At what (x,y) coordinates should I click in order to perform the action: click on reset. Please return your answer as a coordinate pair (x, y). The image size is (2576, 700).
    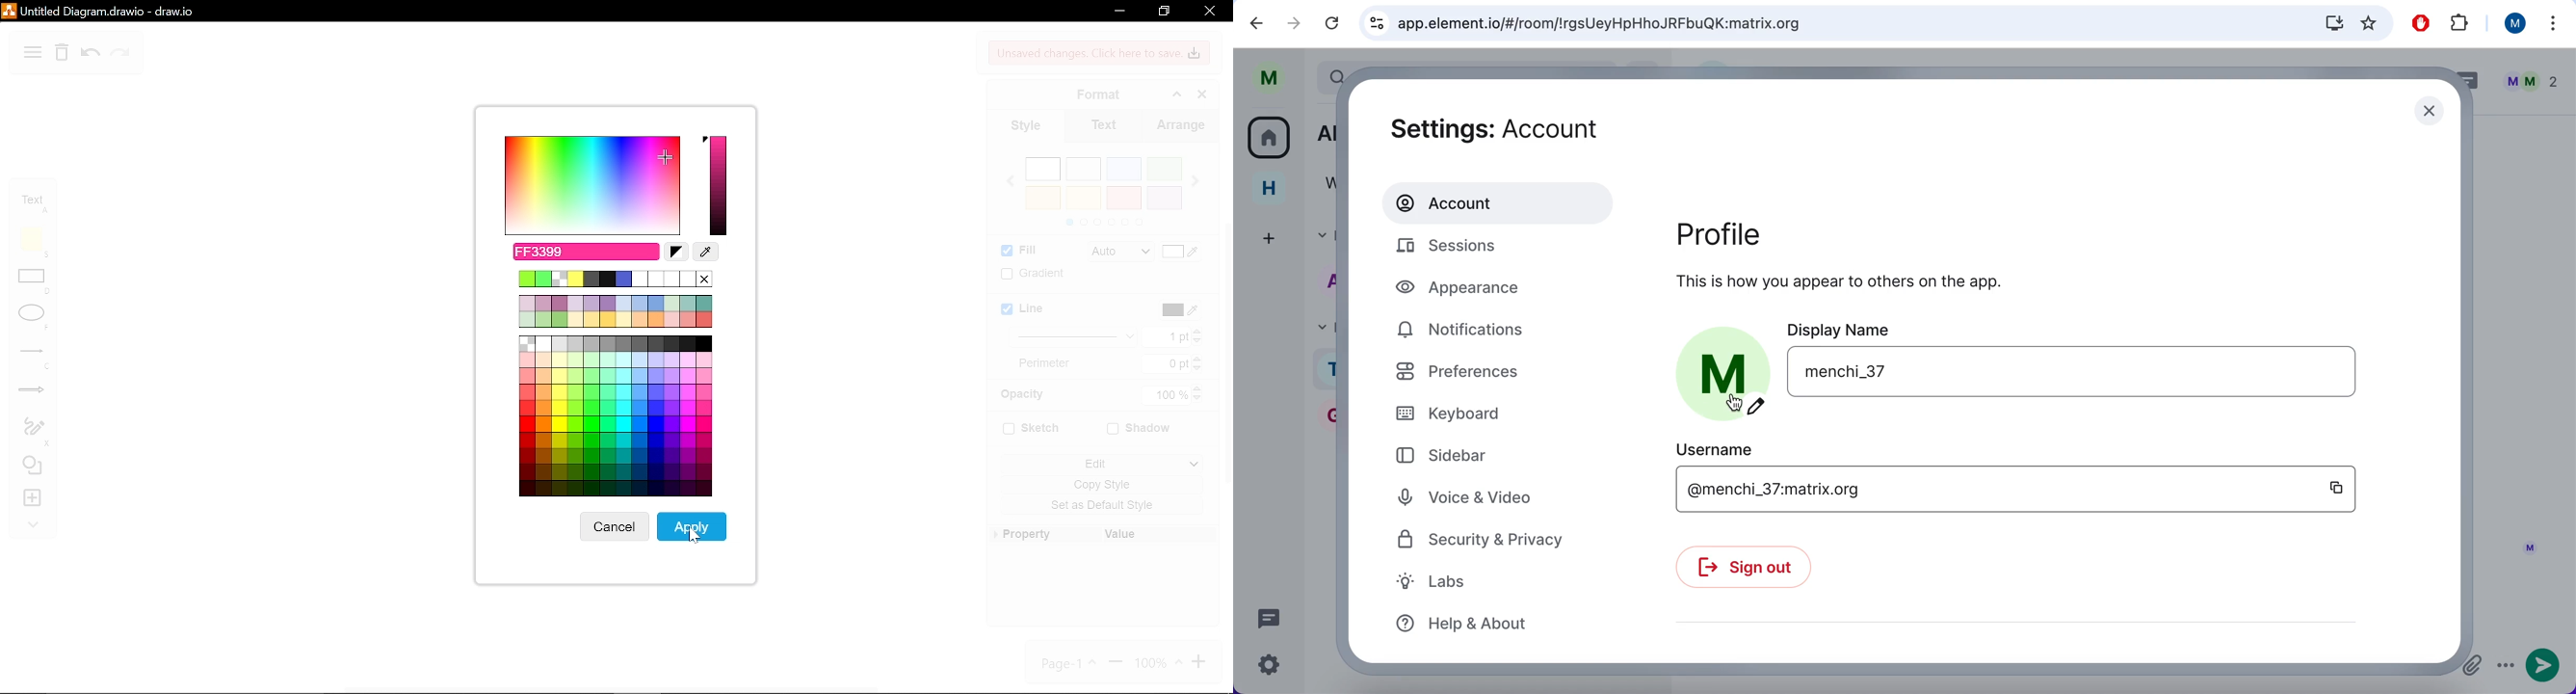
    Looking at the image, I should click on (675, 253).